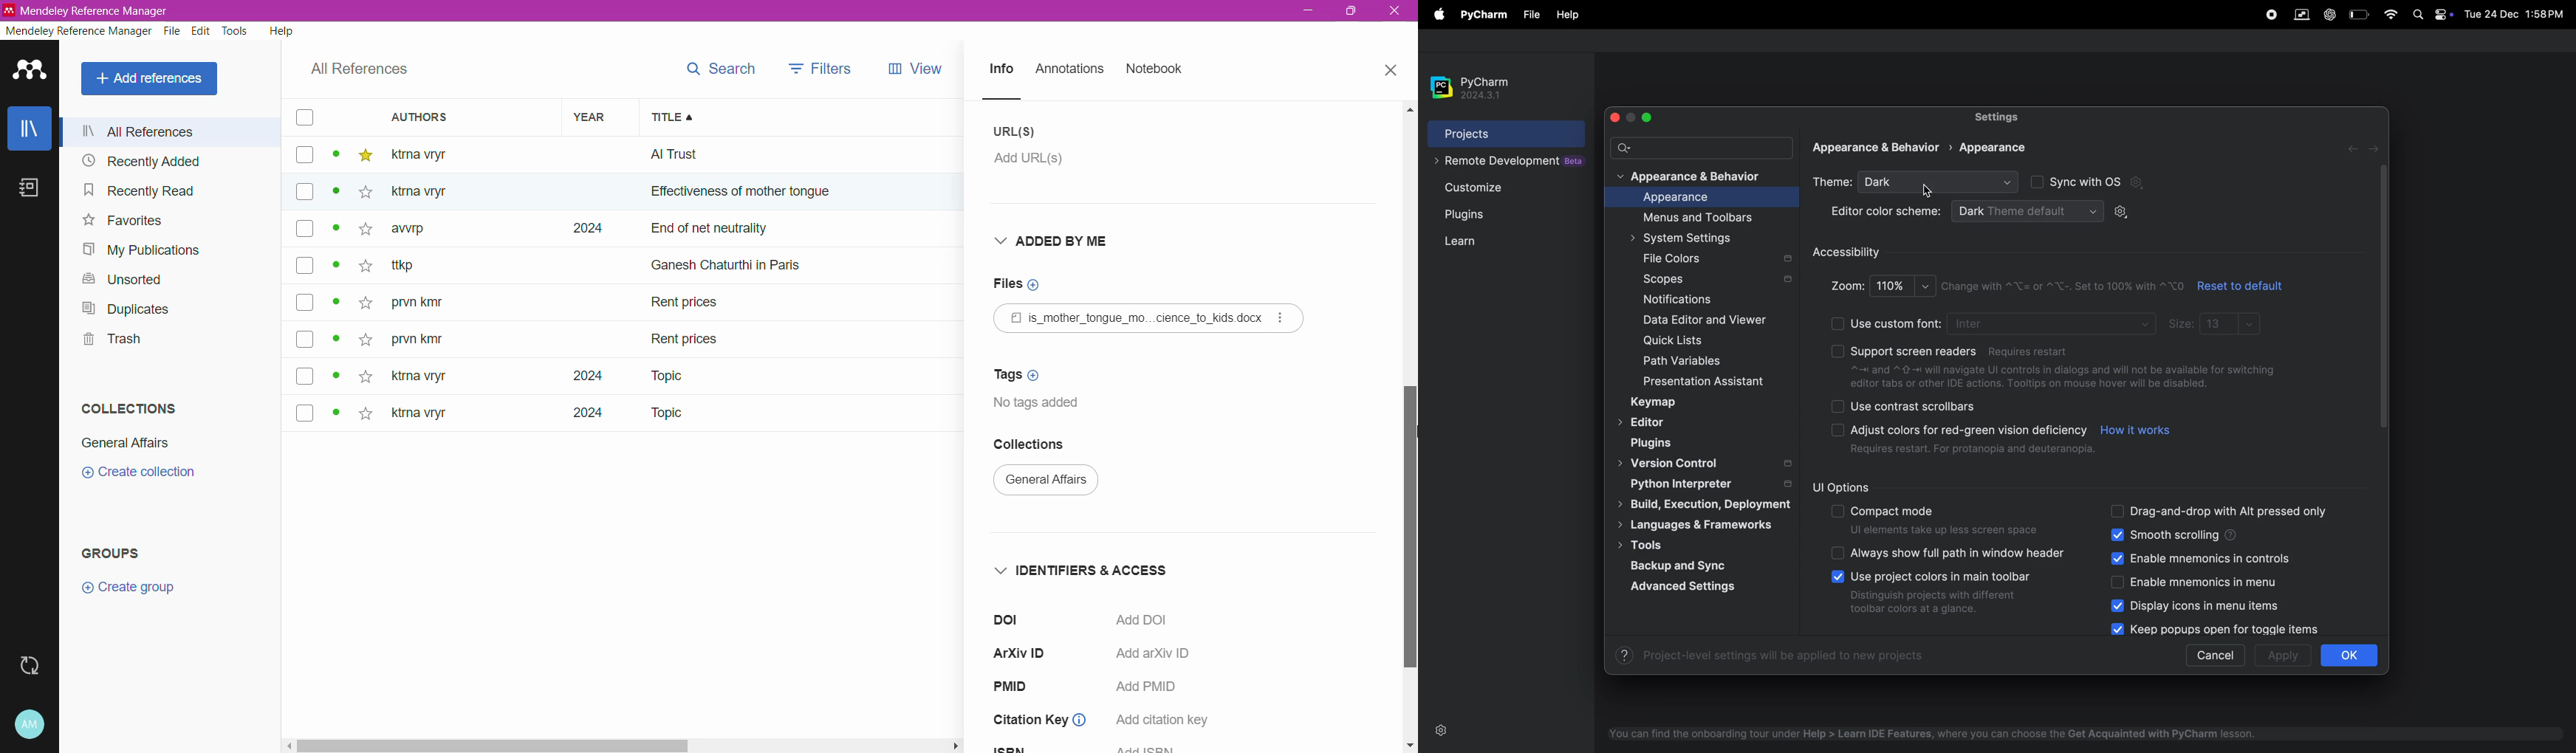  What do you see at coordinates (30, 725) in the screenshot?
I see `Account and Help` at bounding box center [30, 725].